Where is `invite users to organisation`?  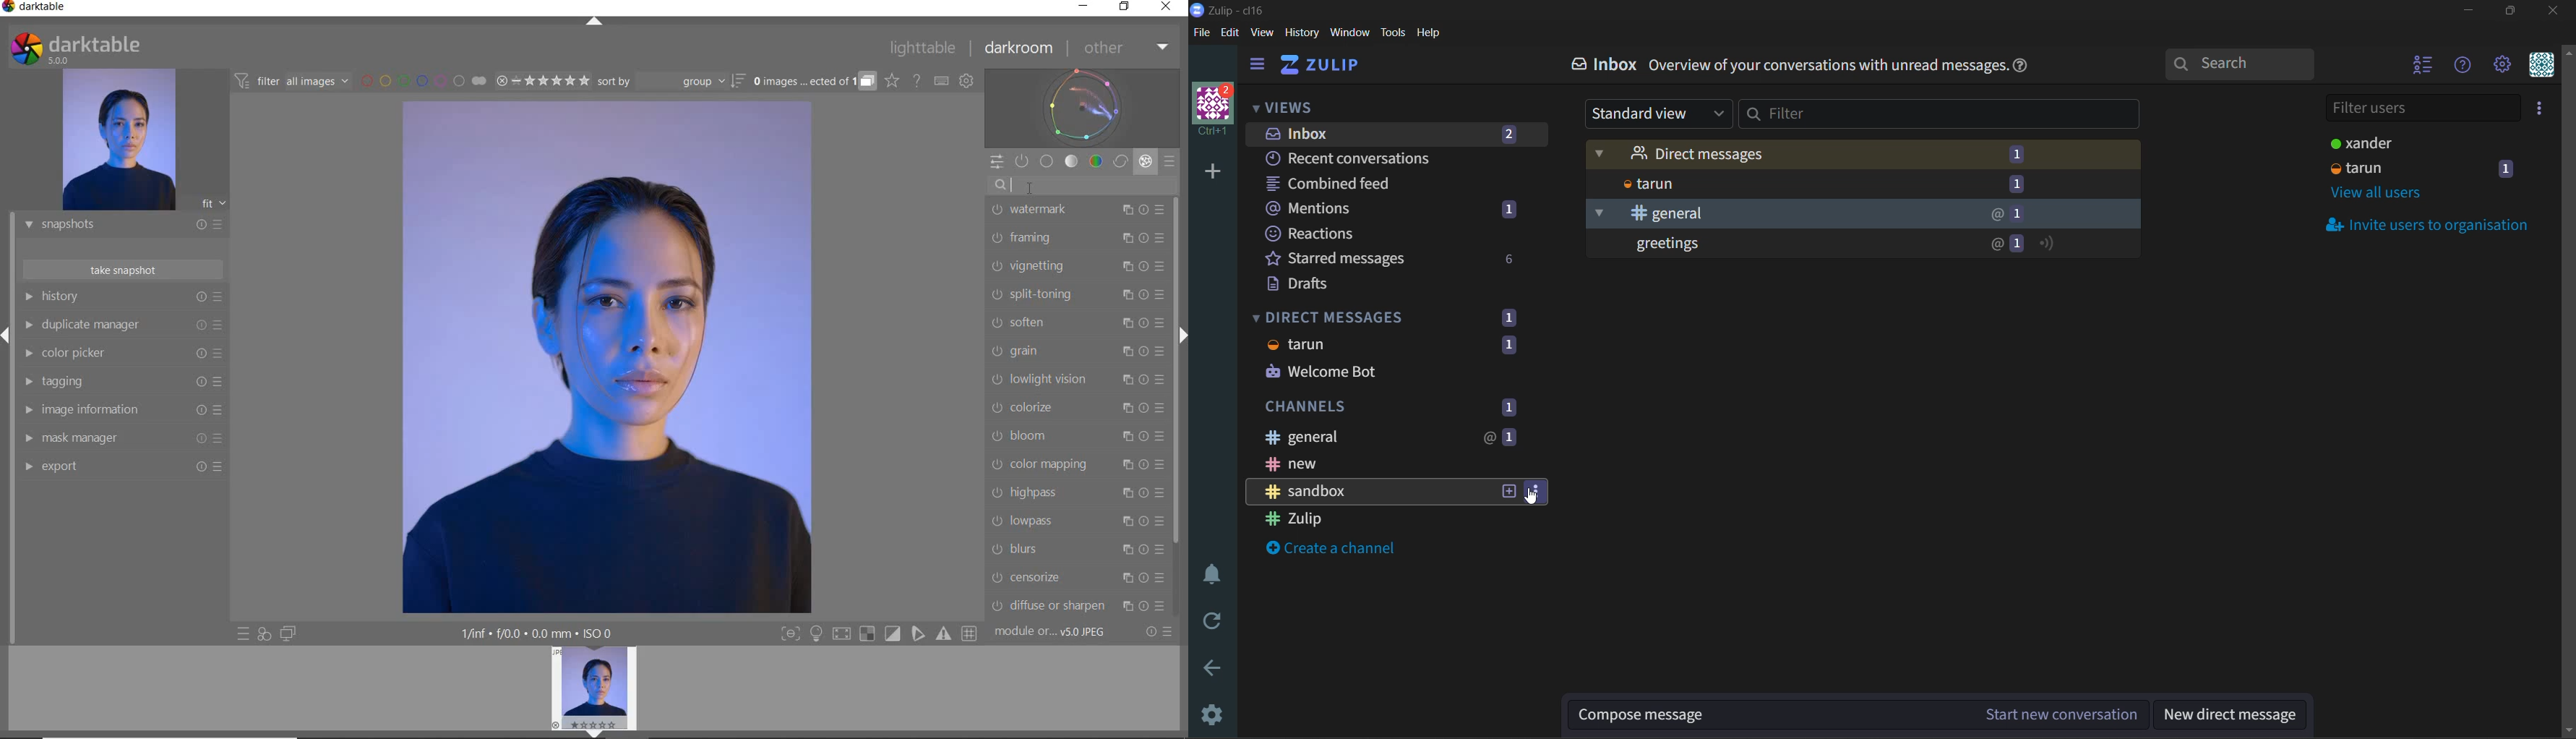
invite users to organisation is located at coordinates (2433, 226).